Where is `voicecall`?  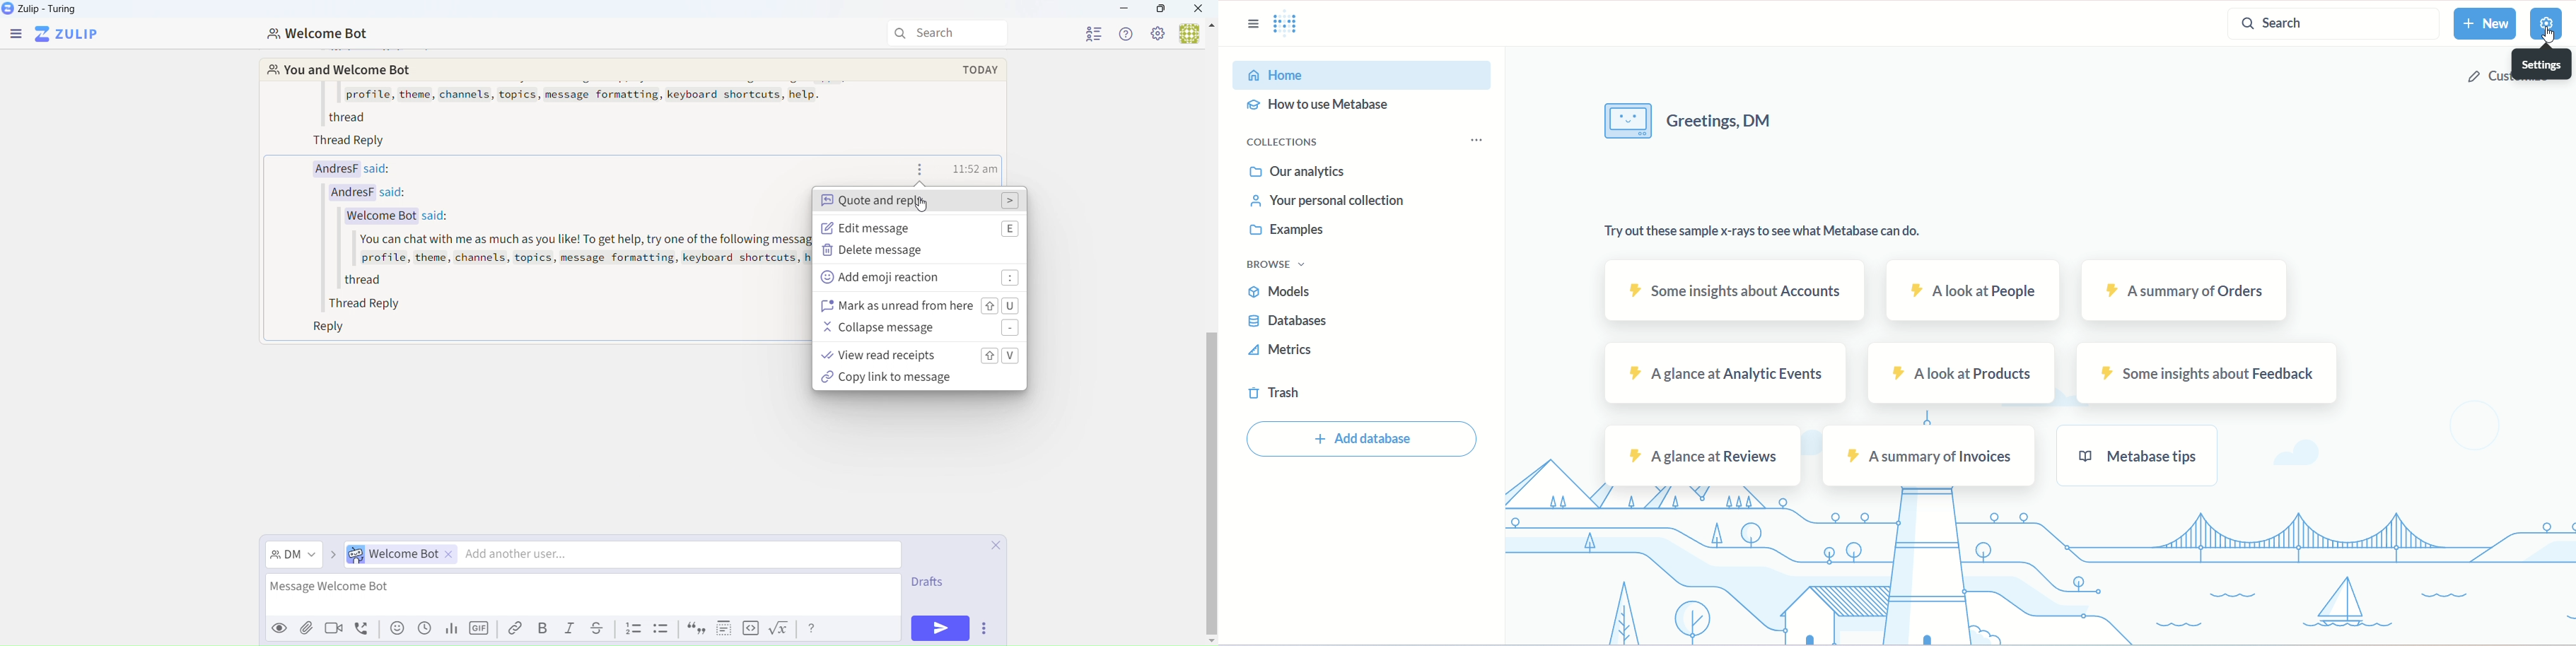
voicecall is located at coordinates (365, 631).